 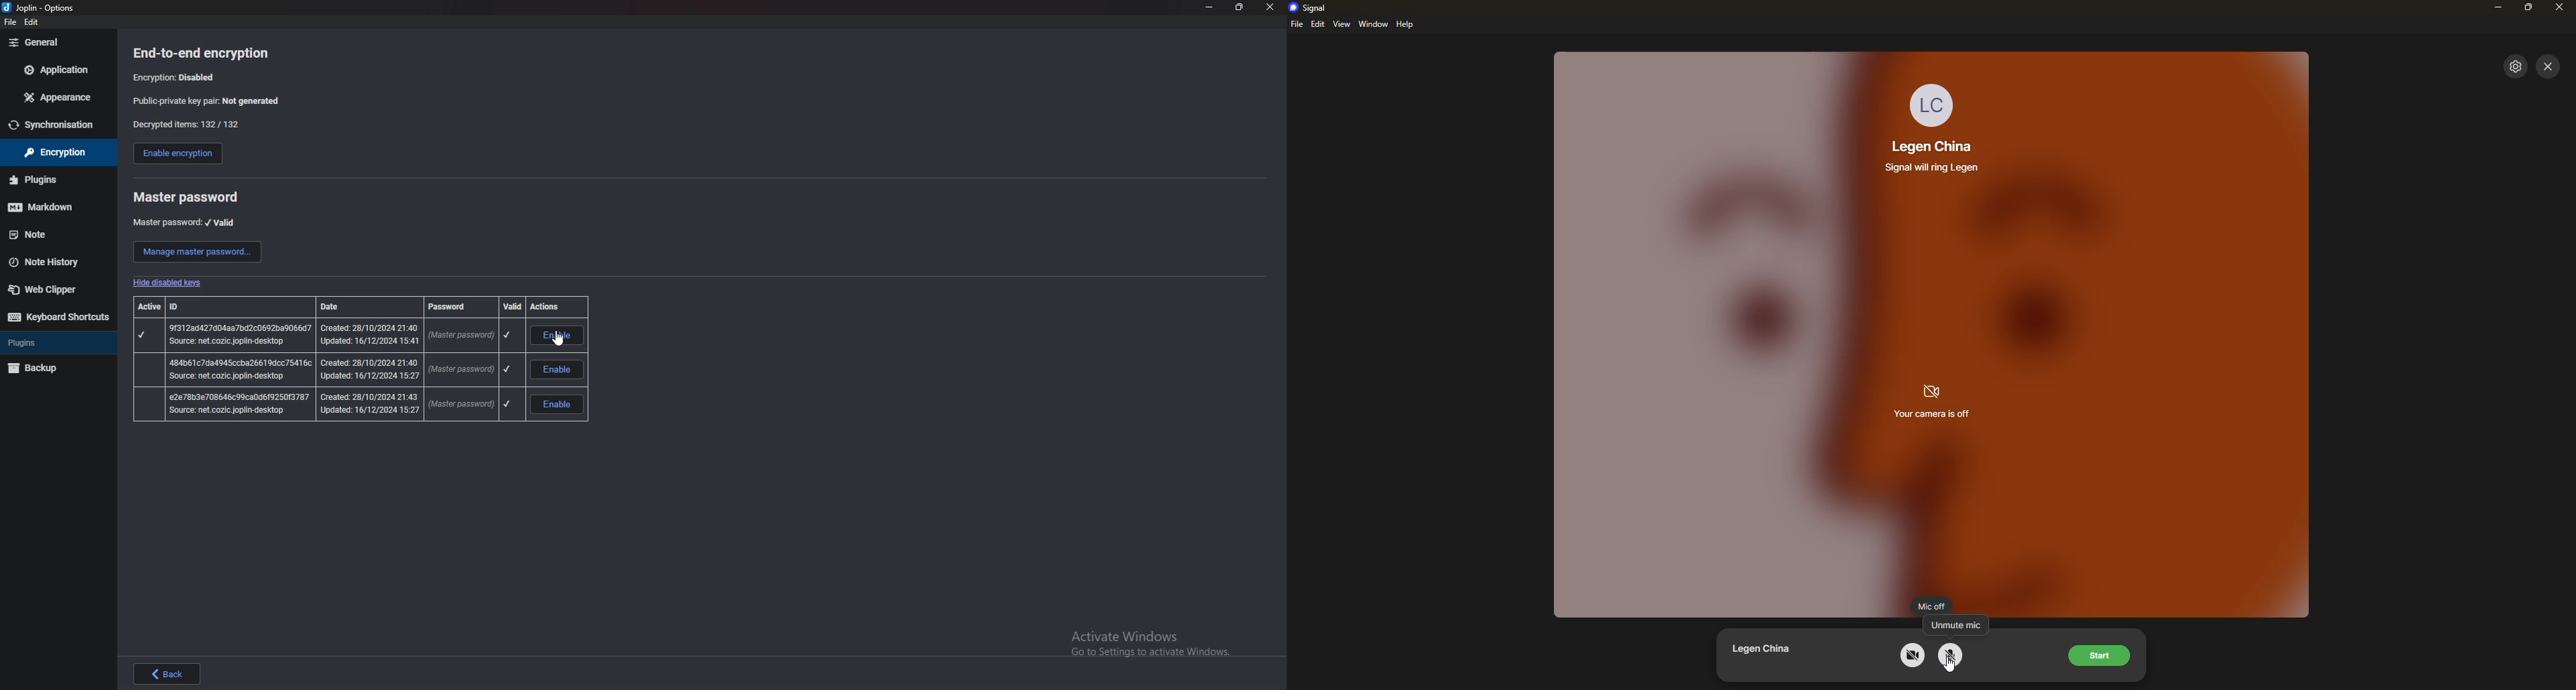 What do you see at coordinates (326, 336) in the screenshot?
I see `master password` at bounding box center [326, 336].